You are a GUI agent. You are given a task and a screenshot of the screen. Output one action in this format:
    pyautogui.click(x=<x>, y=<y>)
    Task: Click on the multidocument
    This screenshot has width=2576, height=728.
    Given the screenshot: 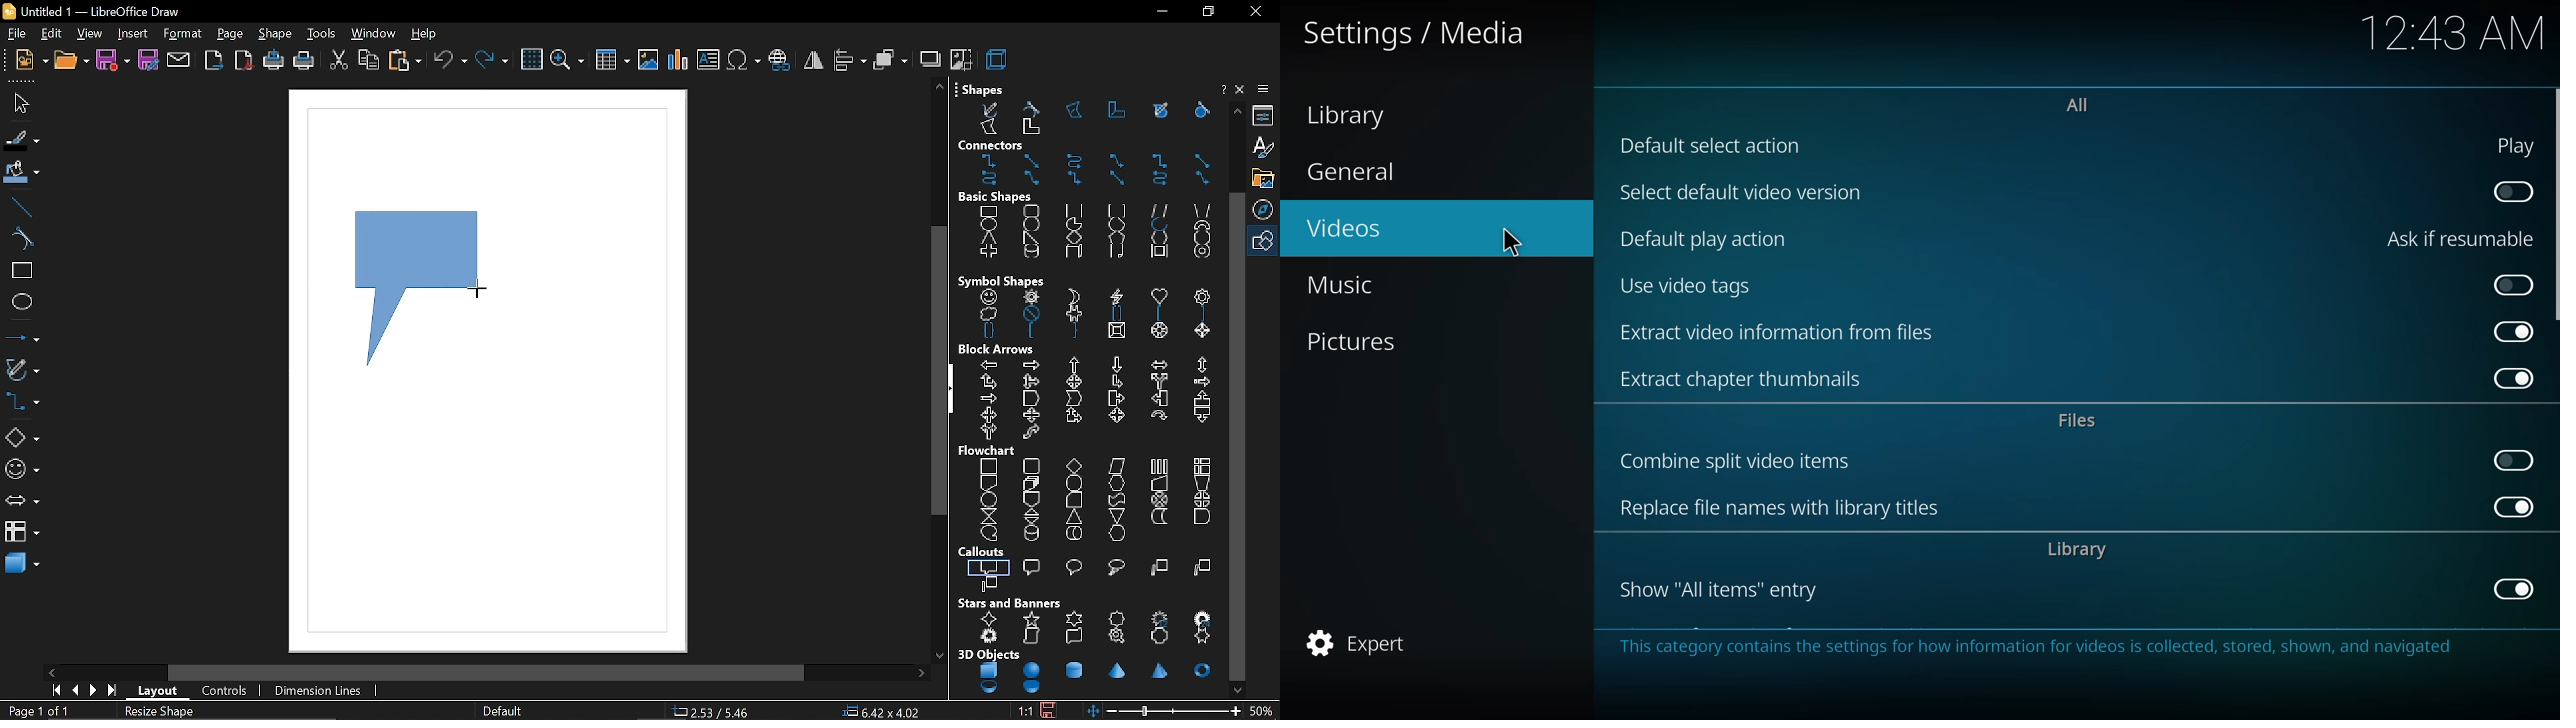 What is the action you would take?
    pyautogui.click(x=1030, y=482)
    